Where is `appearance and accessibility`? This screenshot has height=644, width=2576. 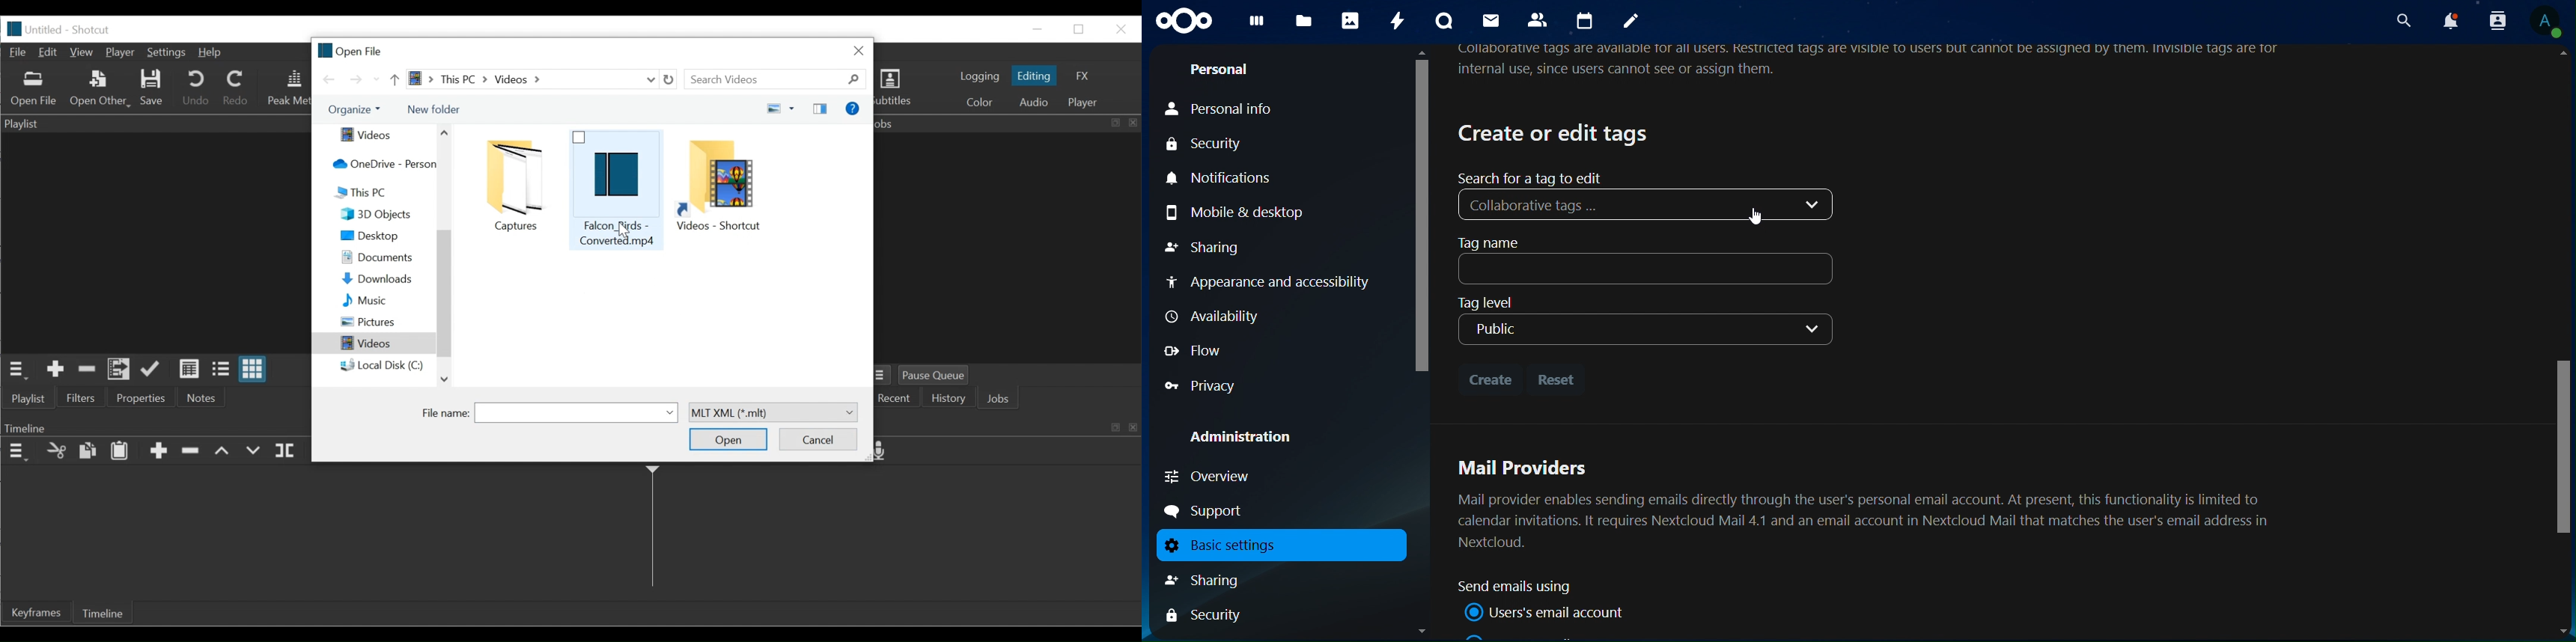
appearance and accessibility is located at coordinates (1270, 284).